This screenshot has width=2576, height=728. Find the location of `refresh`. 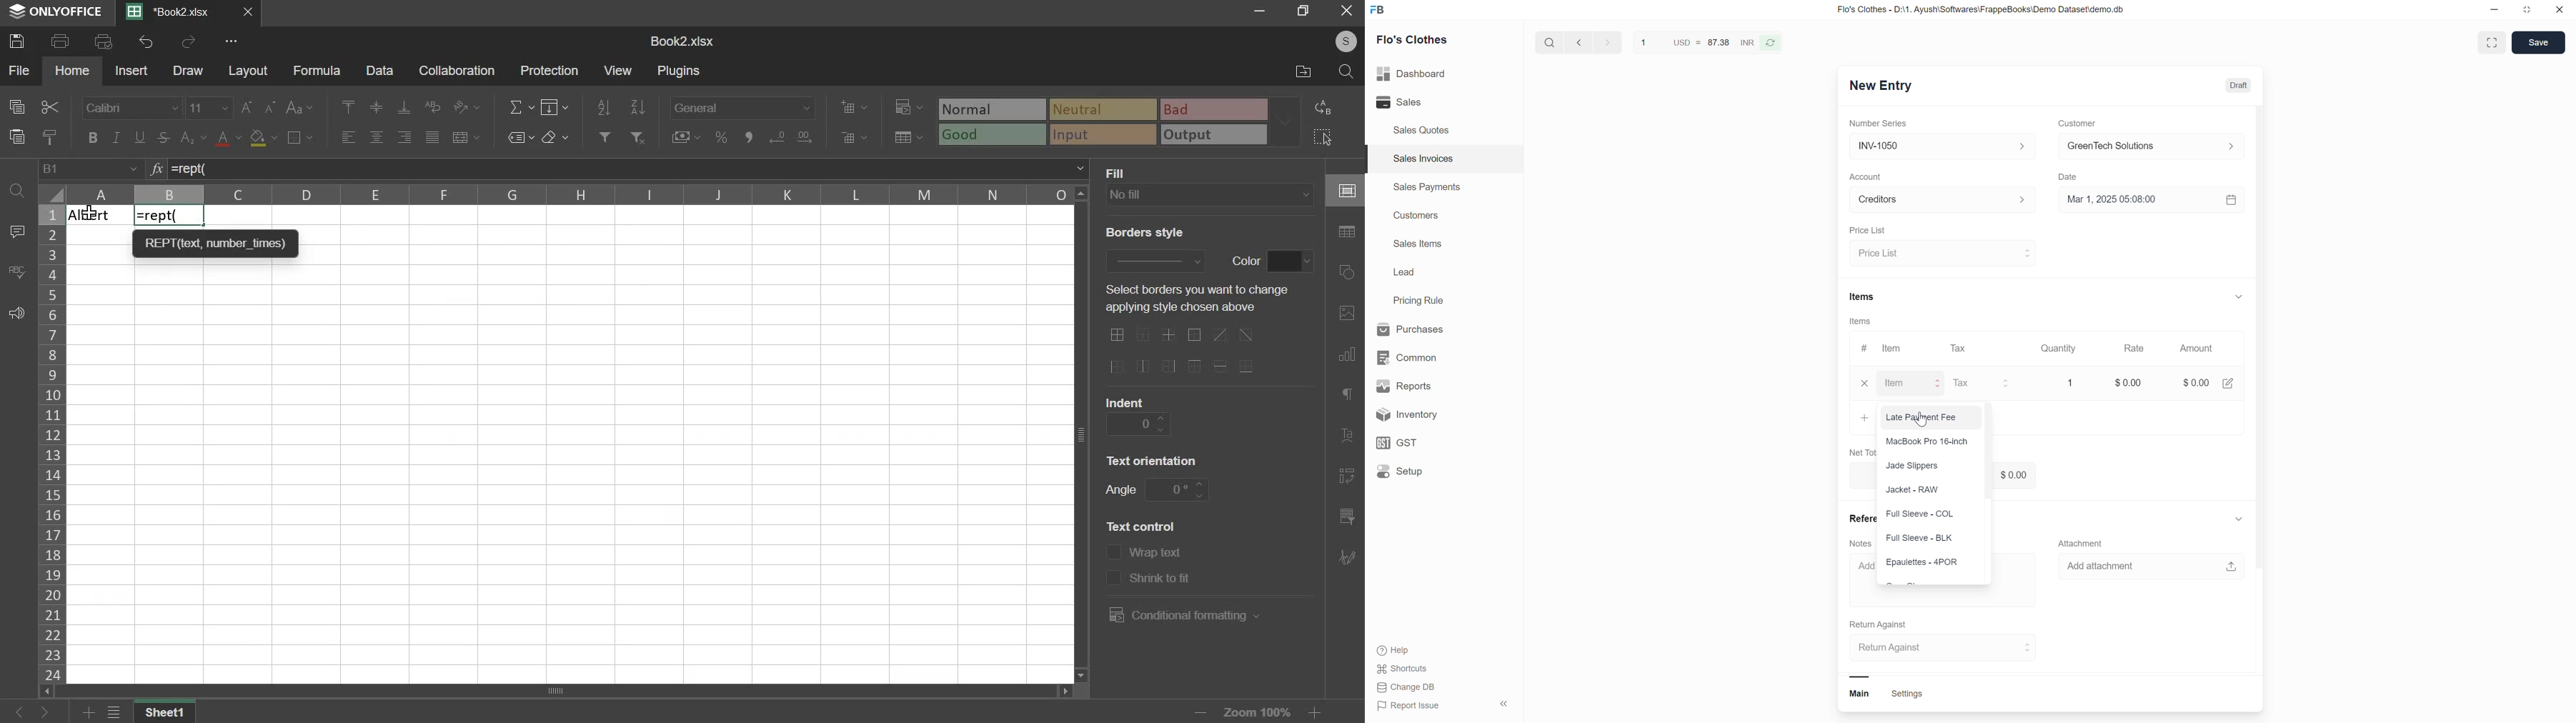

refresh is located at coordinates (1774, 44).